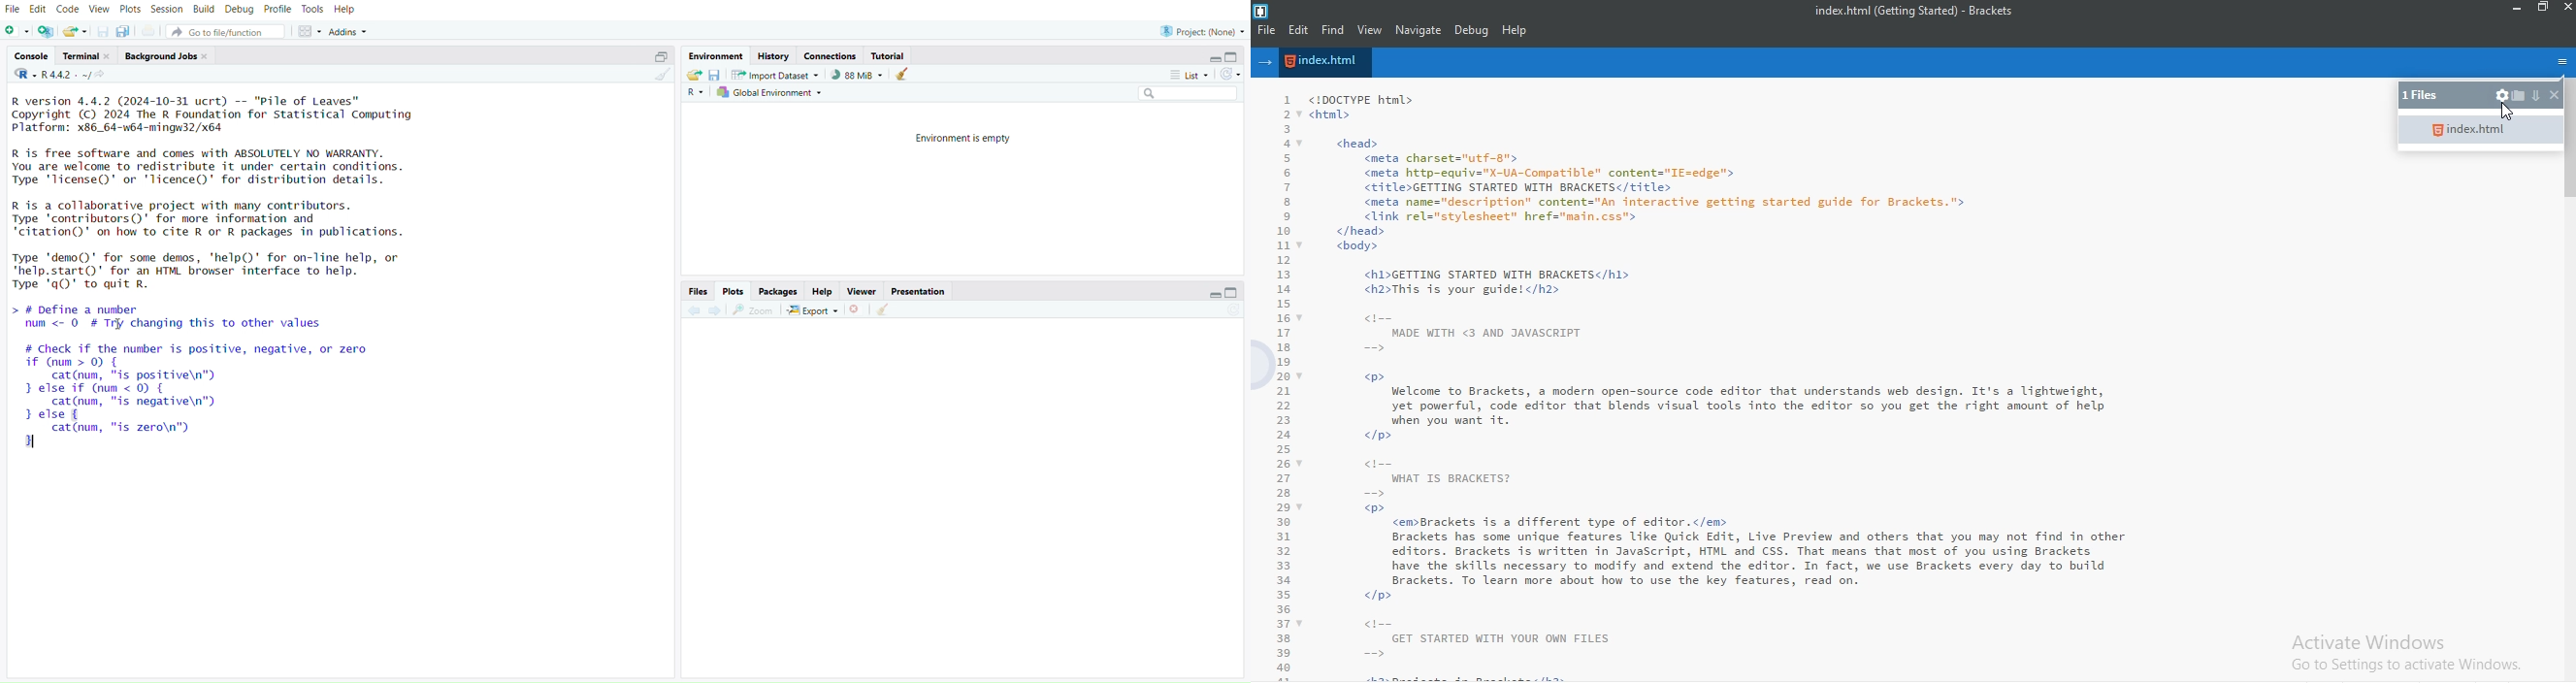  Describe the element at coordinates (312, 32) in the screenshot. I see `workspace panes` at that location.